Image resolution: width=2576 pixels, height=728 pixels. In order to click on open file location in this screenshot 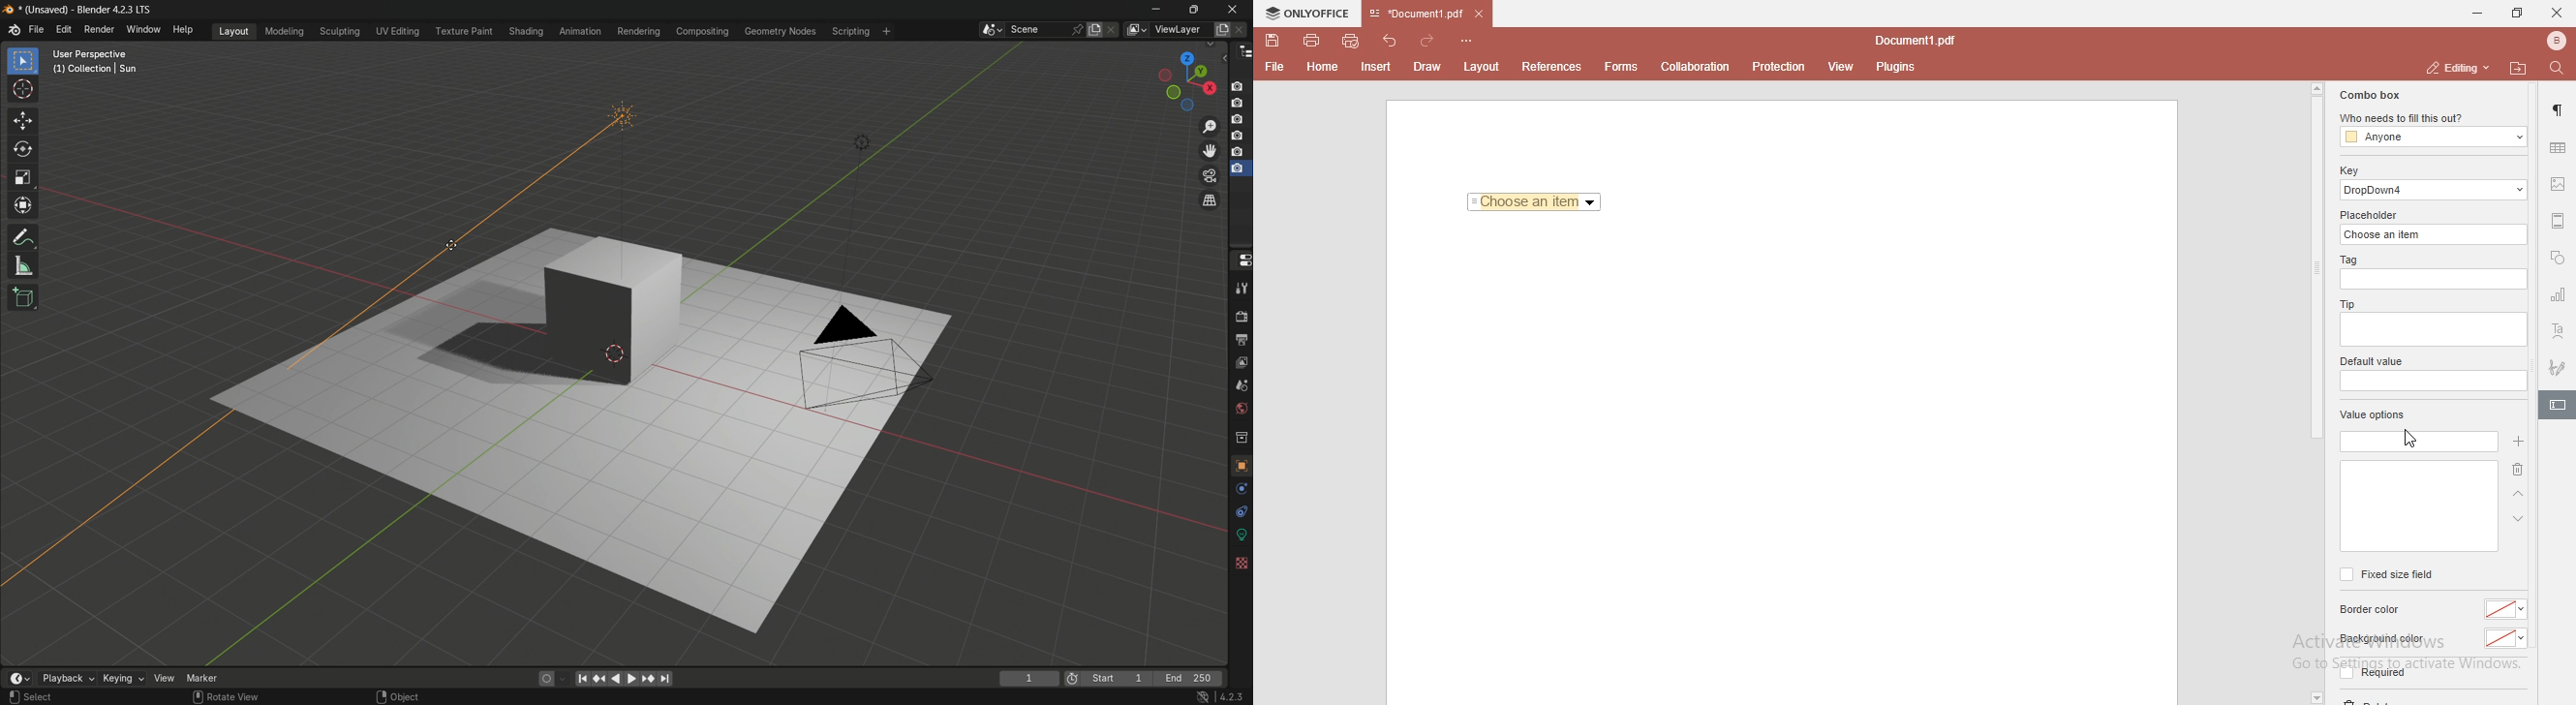, I will do `click(2521, 68)`.